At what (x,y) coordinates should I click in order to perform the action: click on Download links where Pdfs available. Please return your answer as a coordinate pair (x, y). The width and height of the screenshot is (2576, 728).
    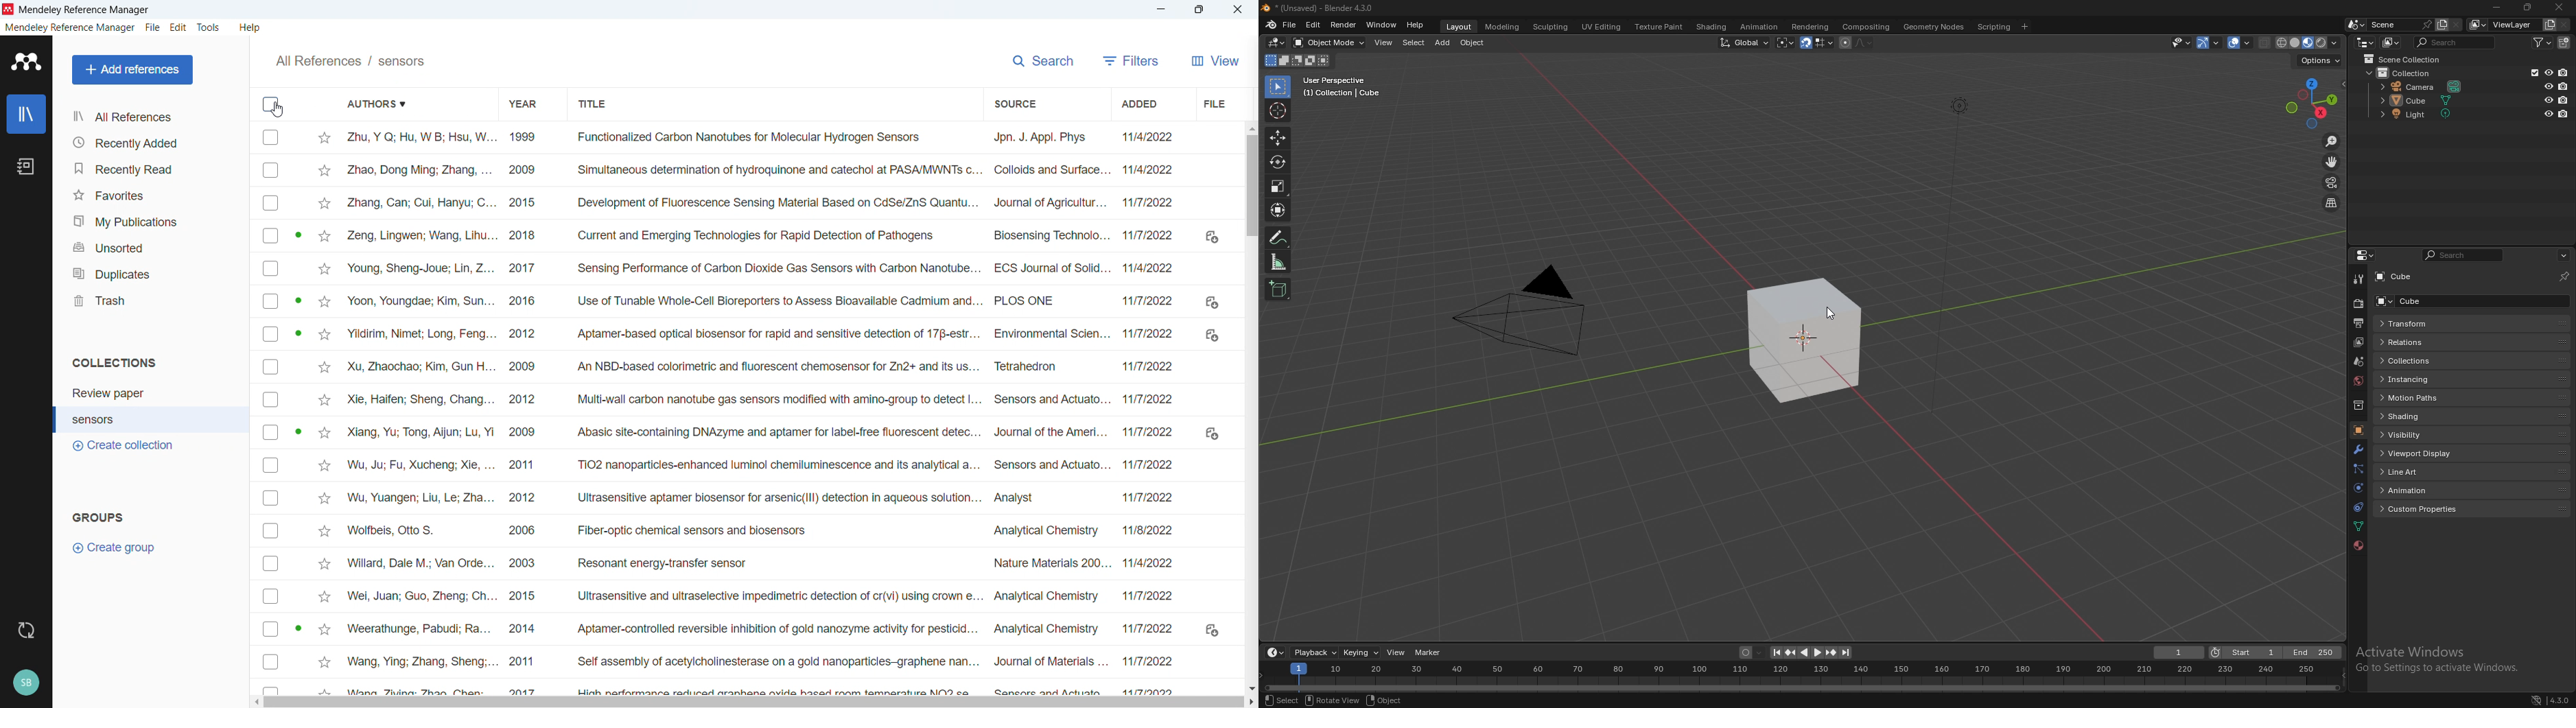
    Looking at the image, I should click on (1213, 435).